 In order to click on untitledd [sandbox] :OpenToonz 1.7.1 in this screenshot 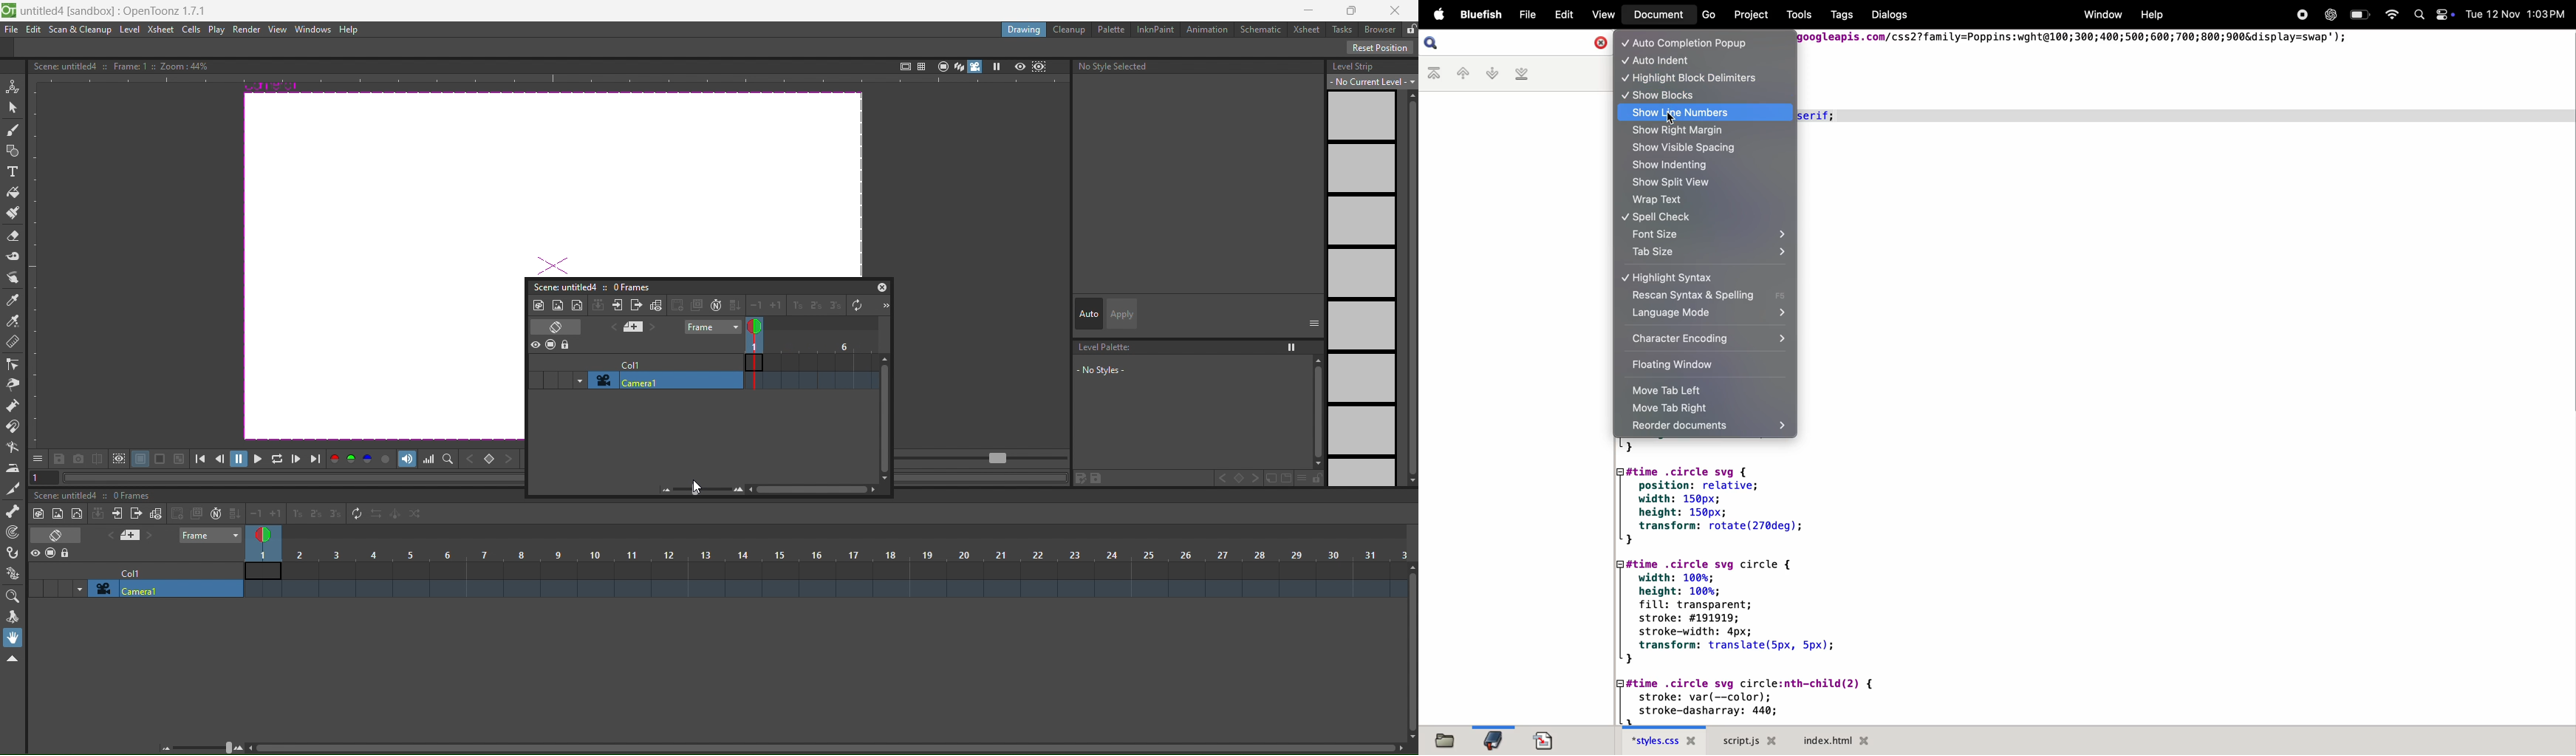, I will do `click(116, 10)`.